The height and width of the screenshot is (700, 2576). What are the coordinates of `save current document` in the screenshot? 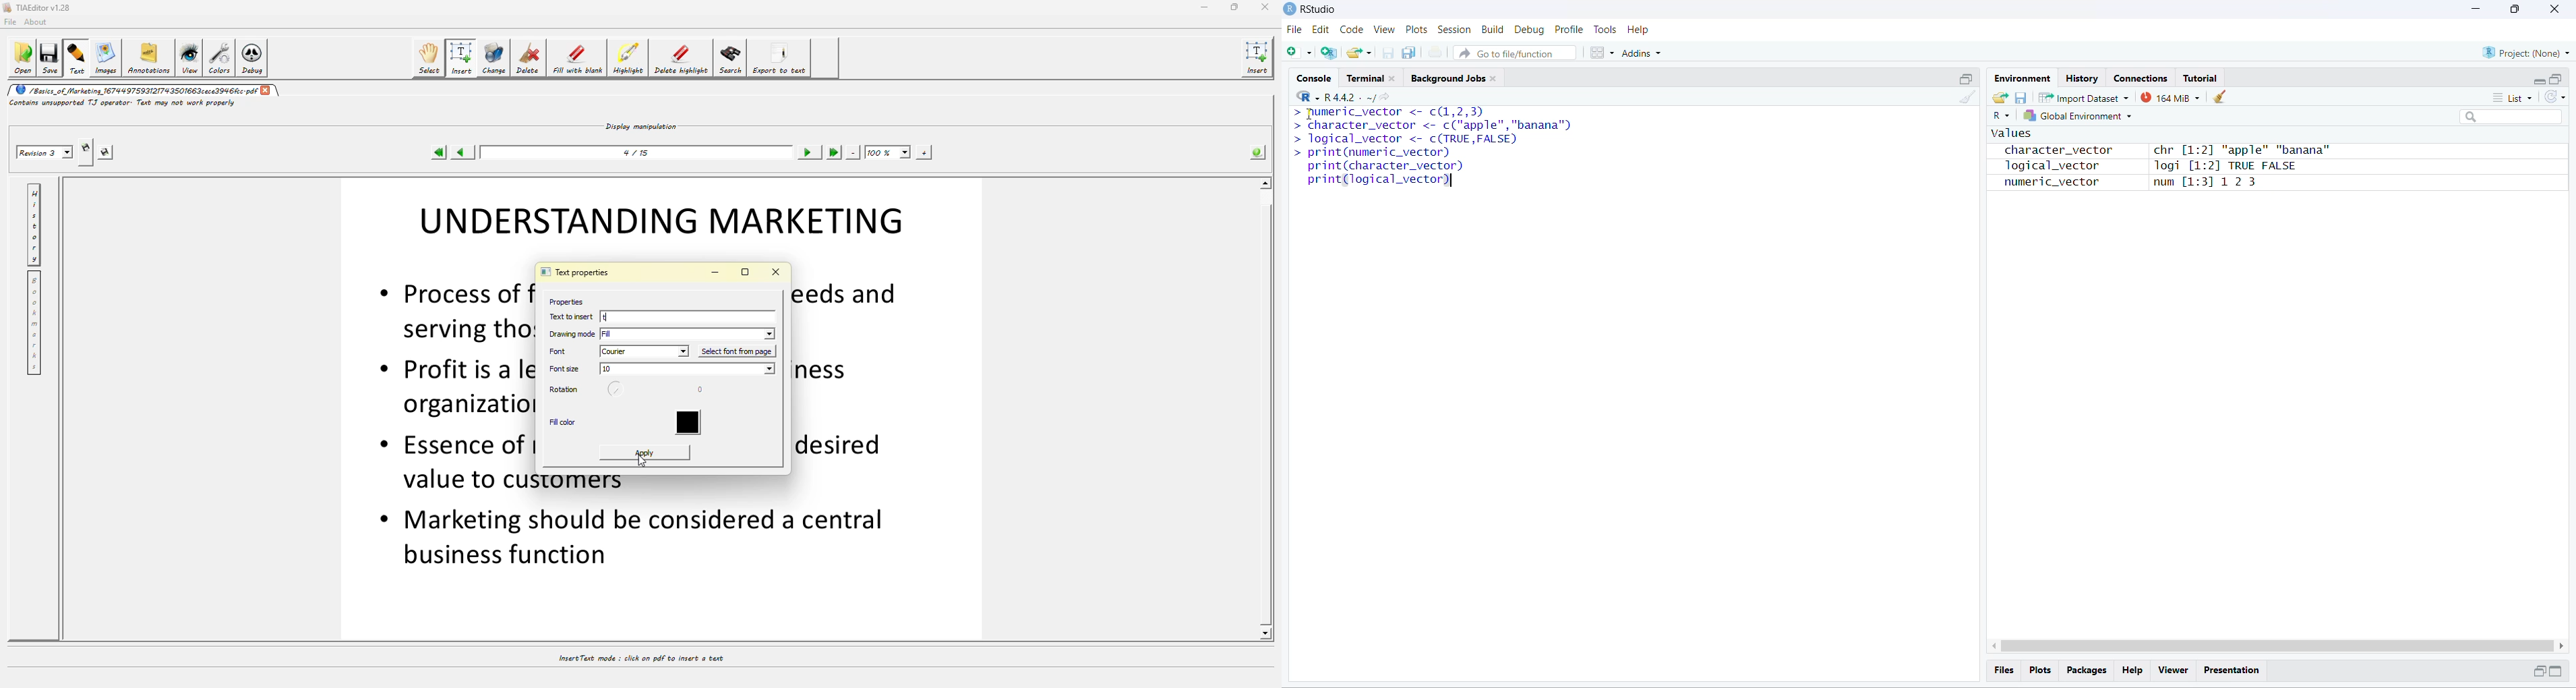 It's located at (1387, 53).